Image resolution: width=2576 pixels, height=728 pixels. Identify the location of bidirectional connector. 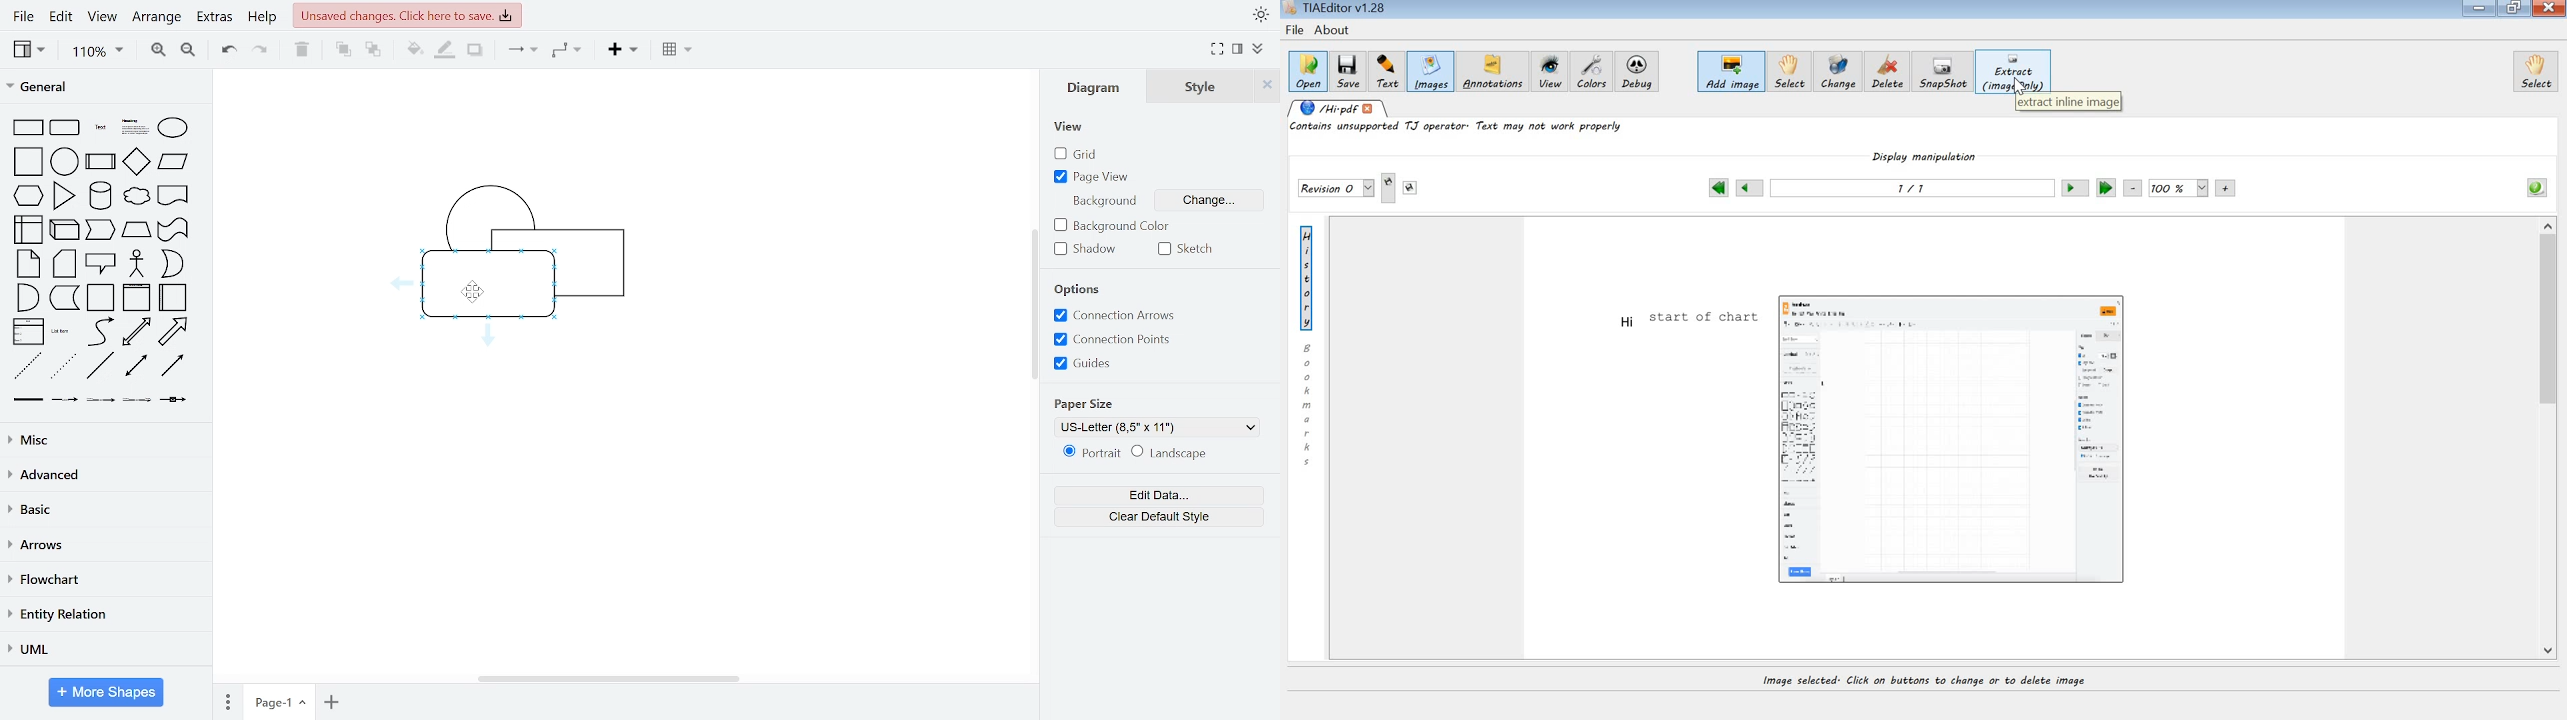
(137, 366).